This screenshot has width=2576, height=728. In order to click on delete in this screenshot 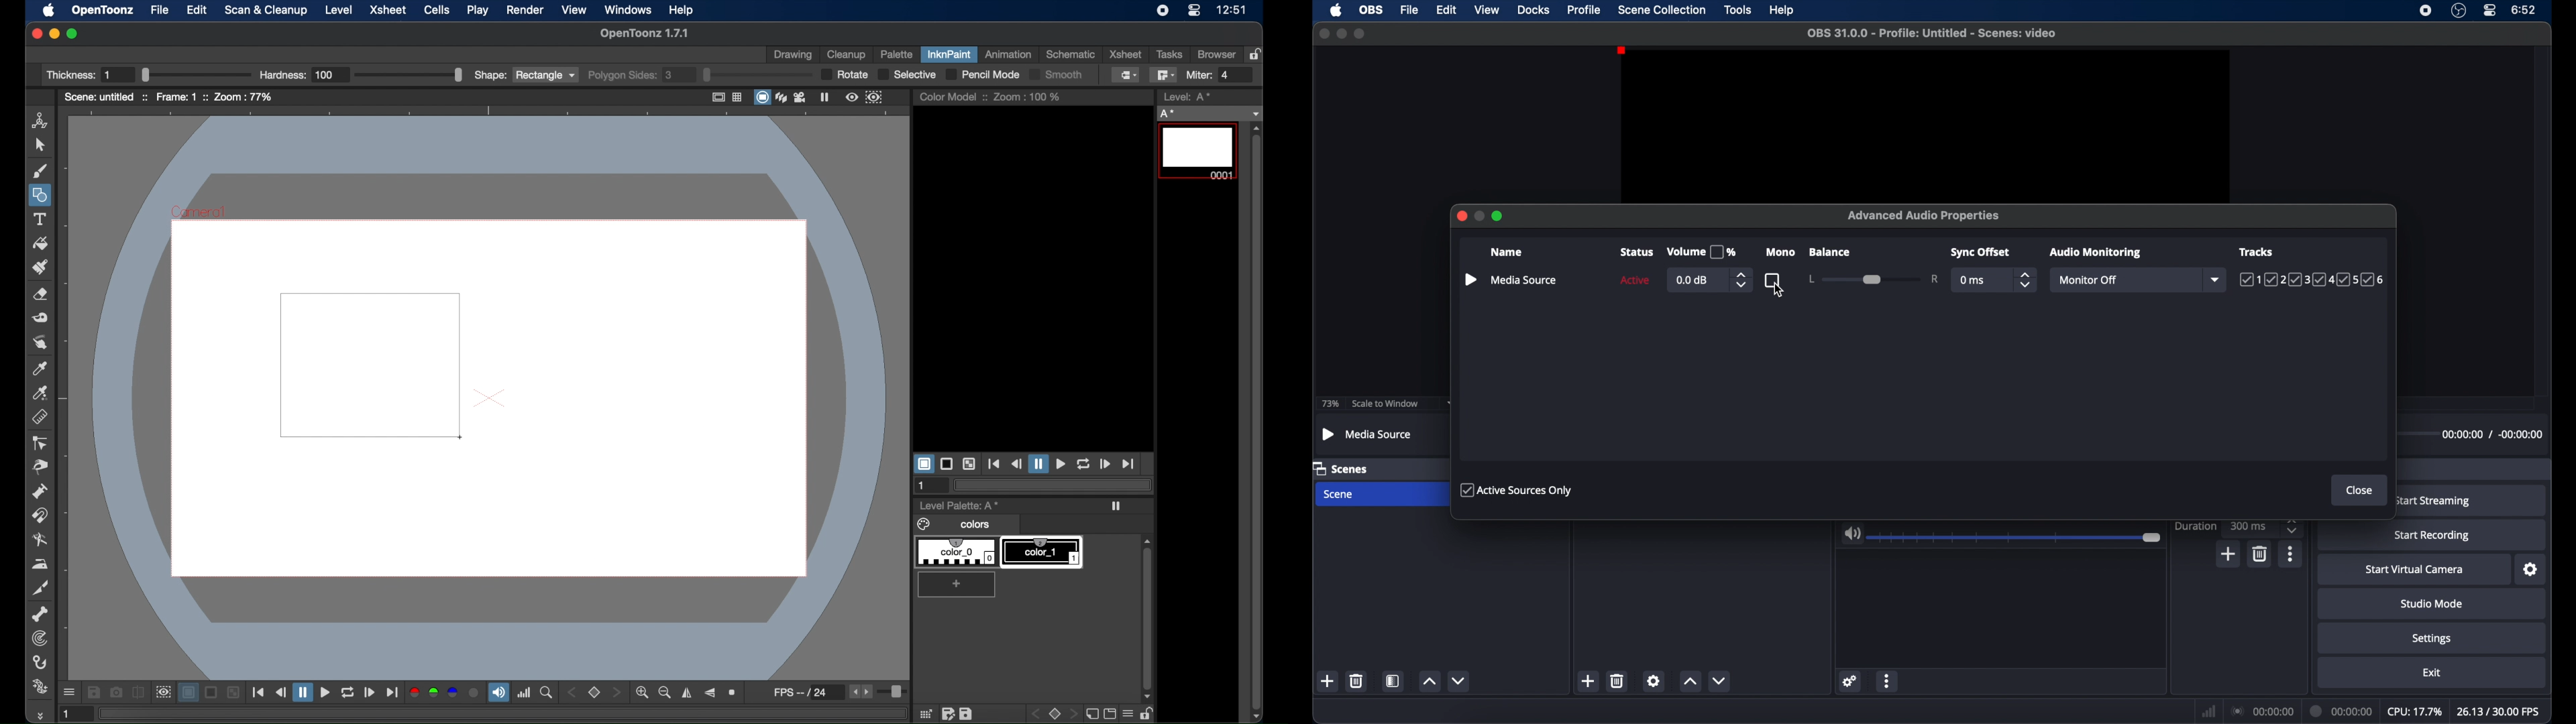, I will do `click(2259, 554)`.